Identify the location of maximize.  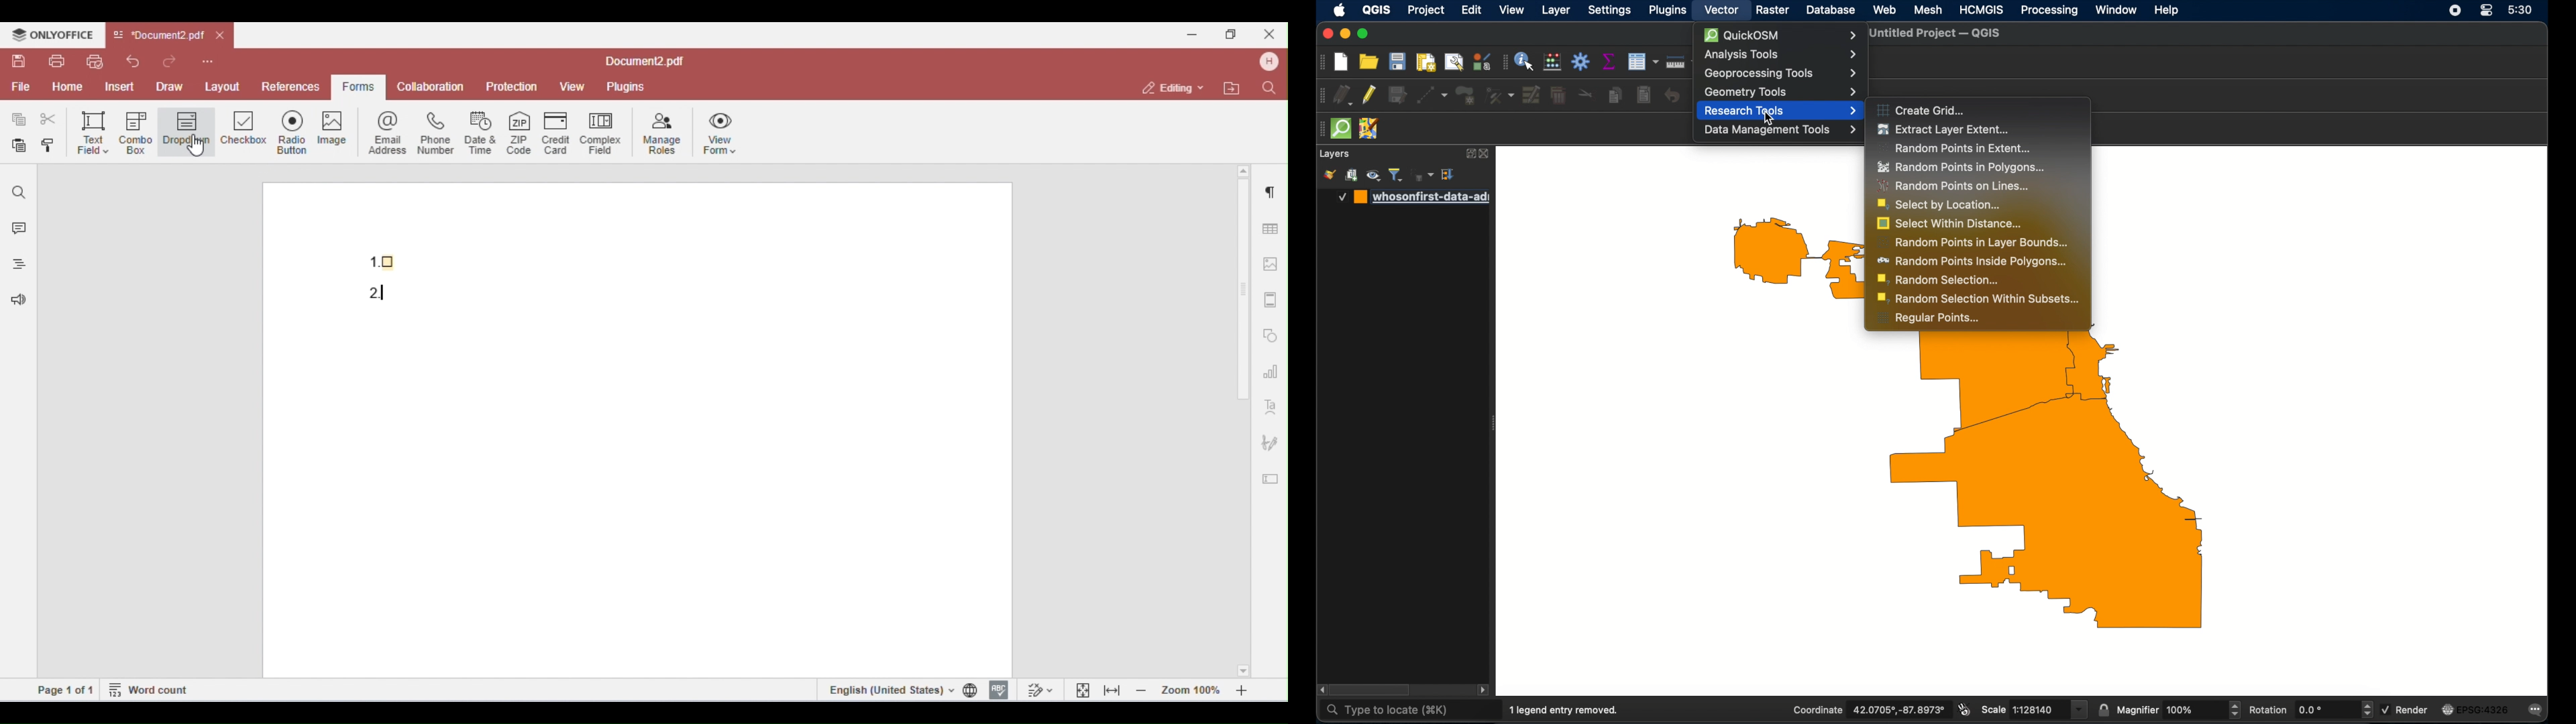
(1364, 34).